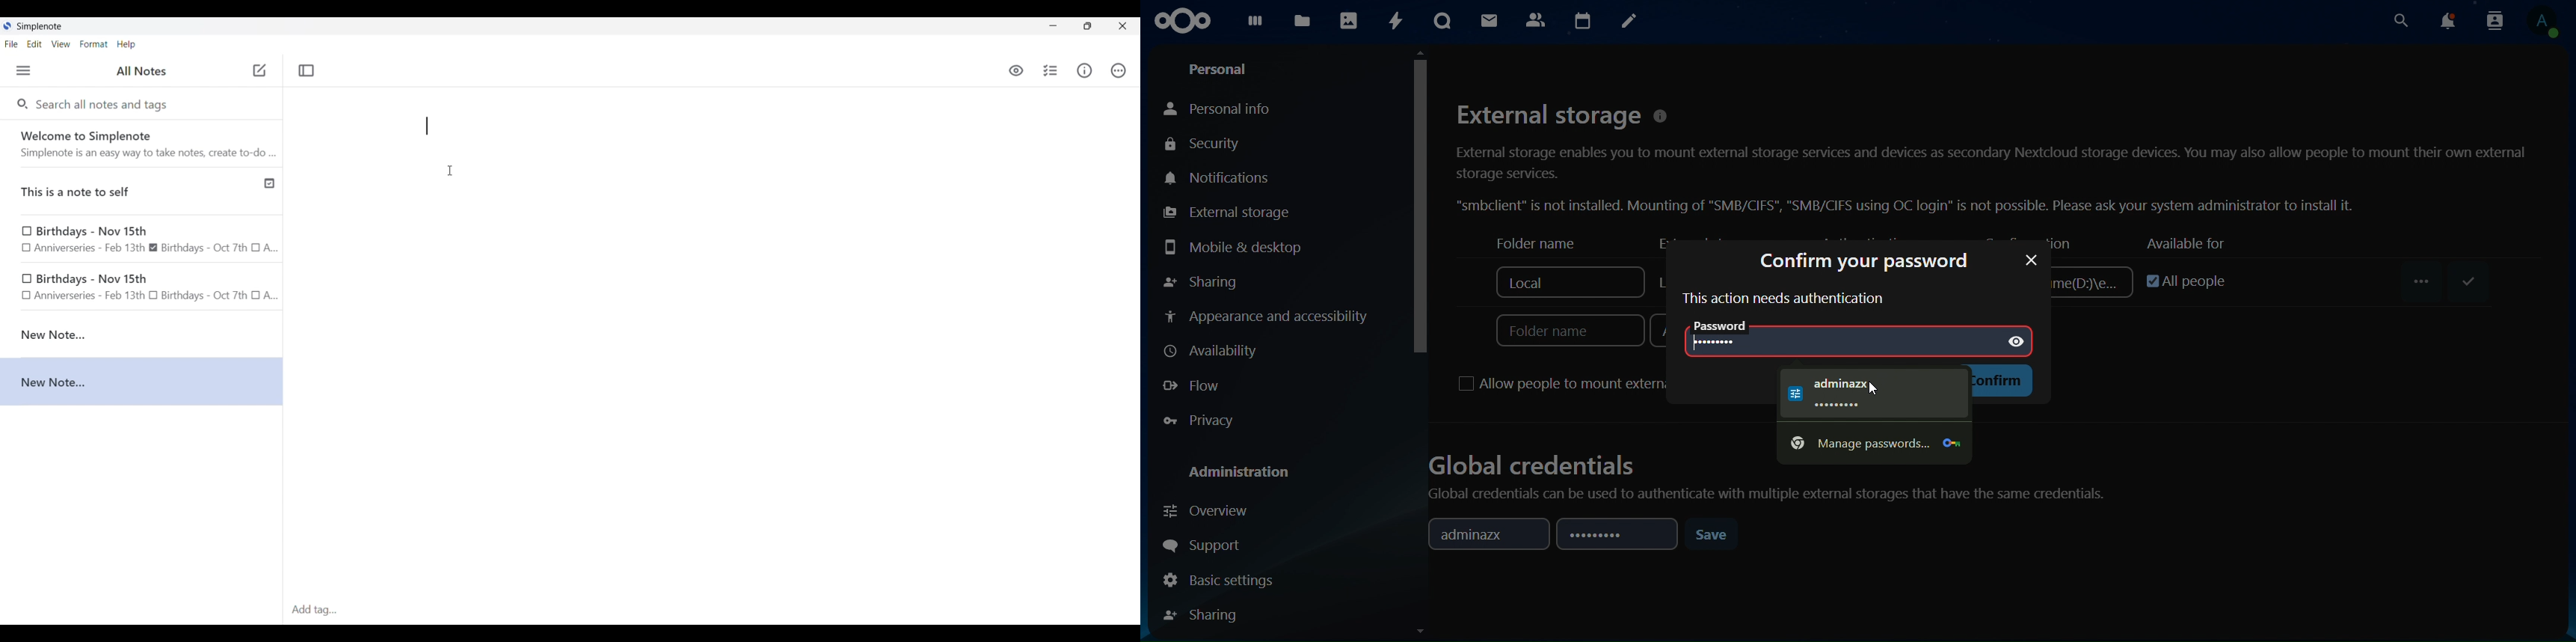 This screenshot has height=644, width=2576. Describe the element at coordinates (1419, 202) in the screenshot. I see `cursor` at that location.